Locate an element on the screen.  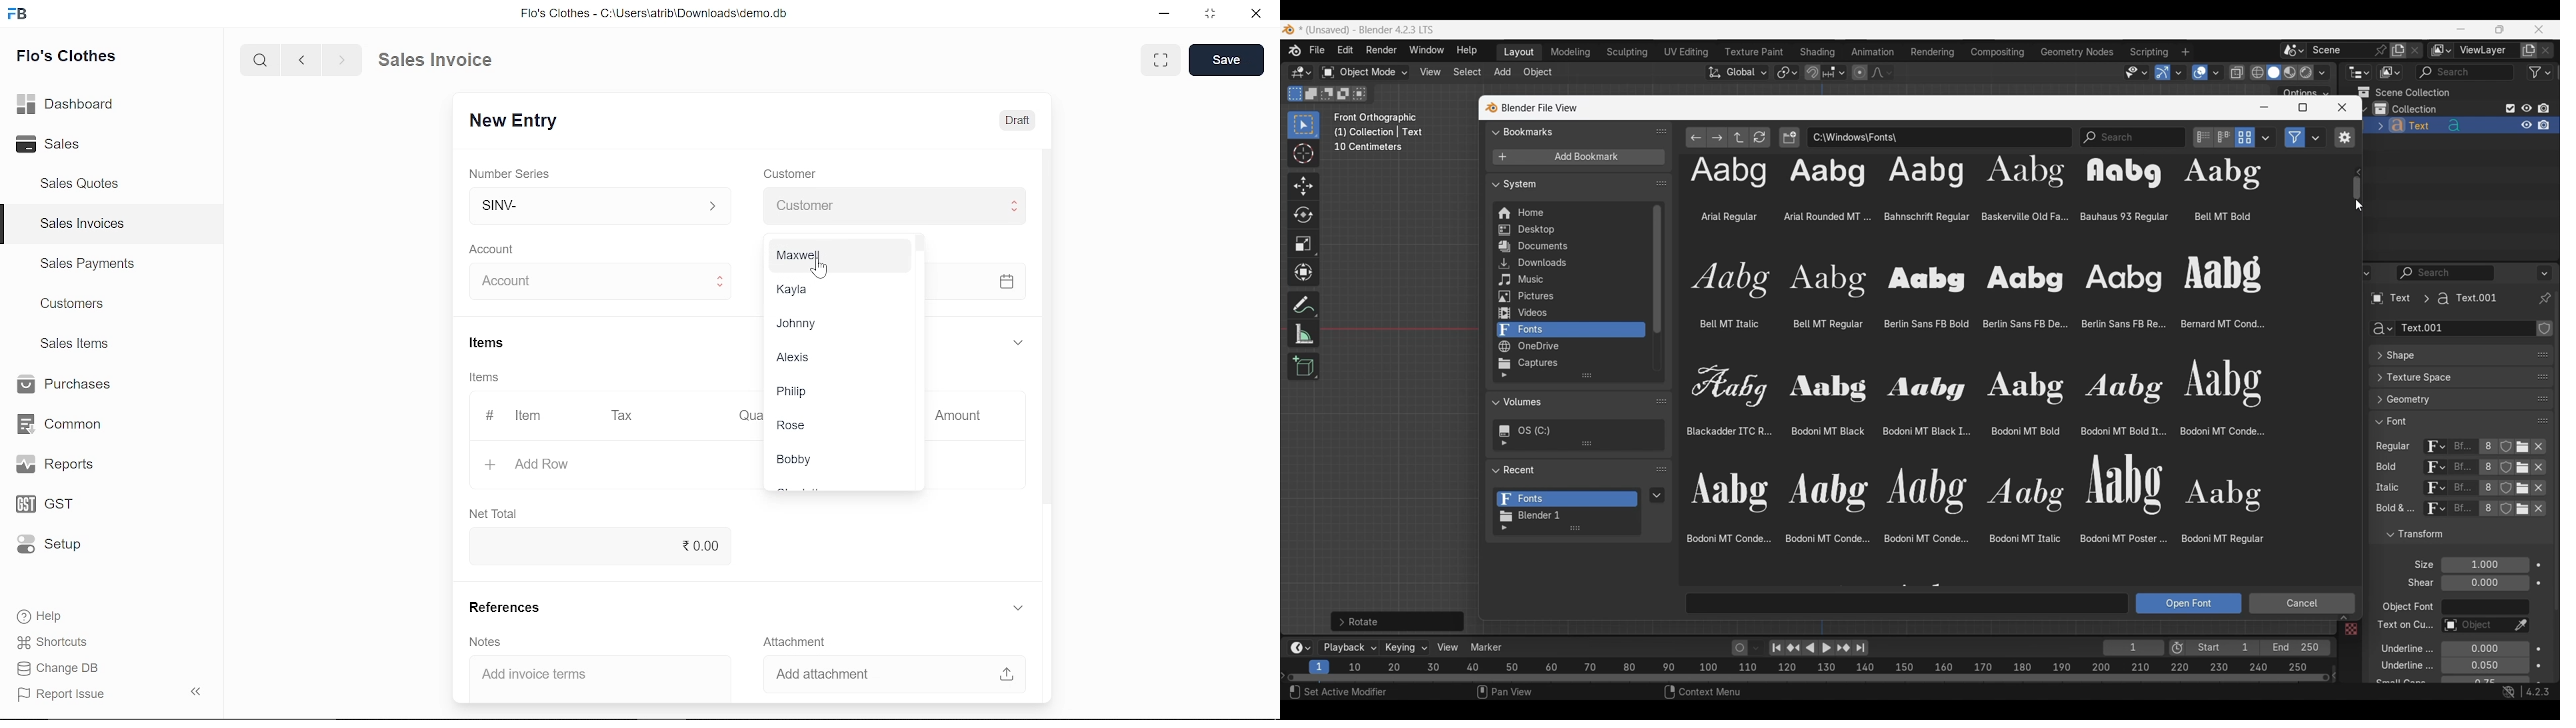
GST is located at coordinates (62, 505).